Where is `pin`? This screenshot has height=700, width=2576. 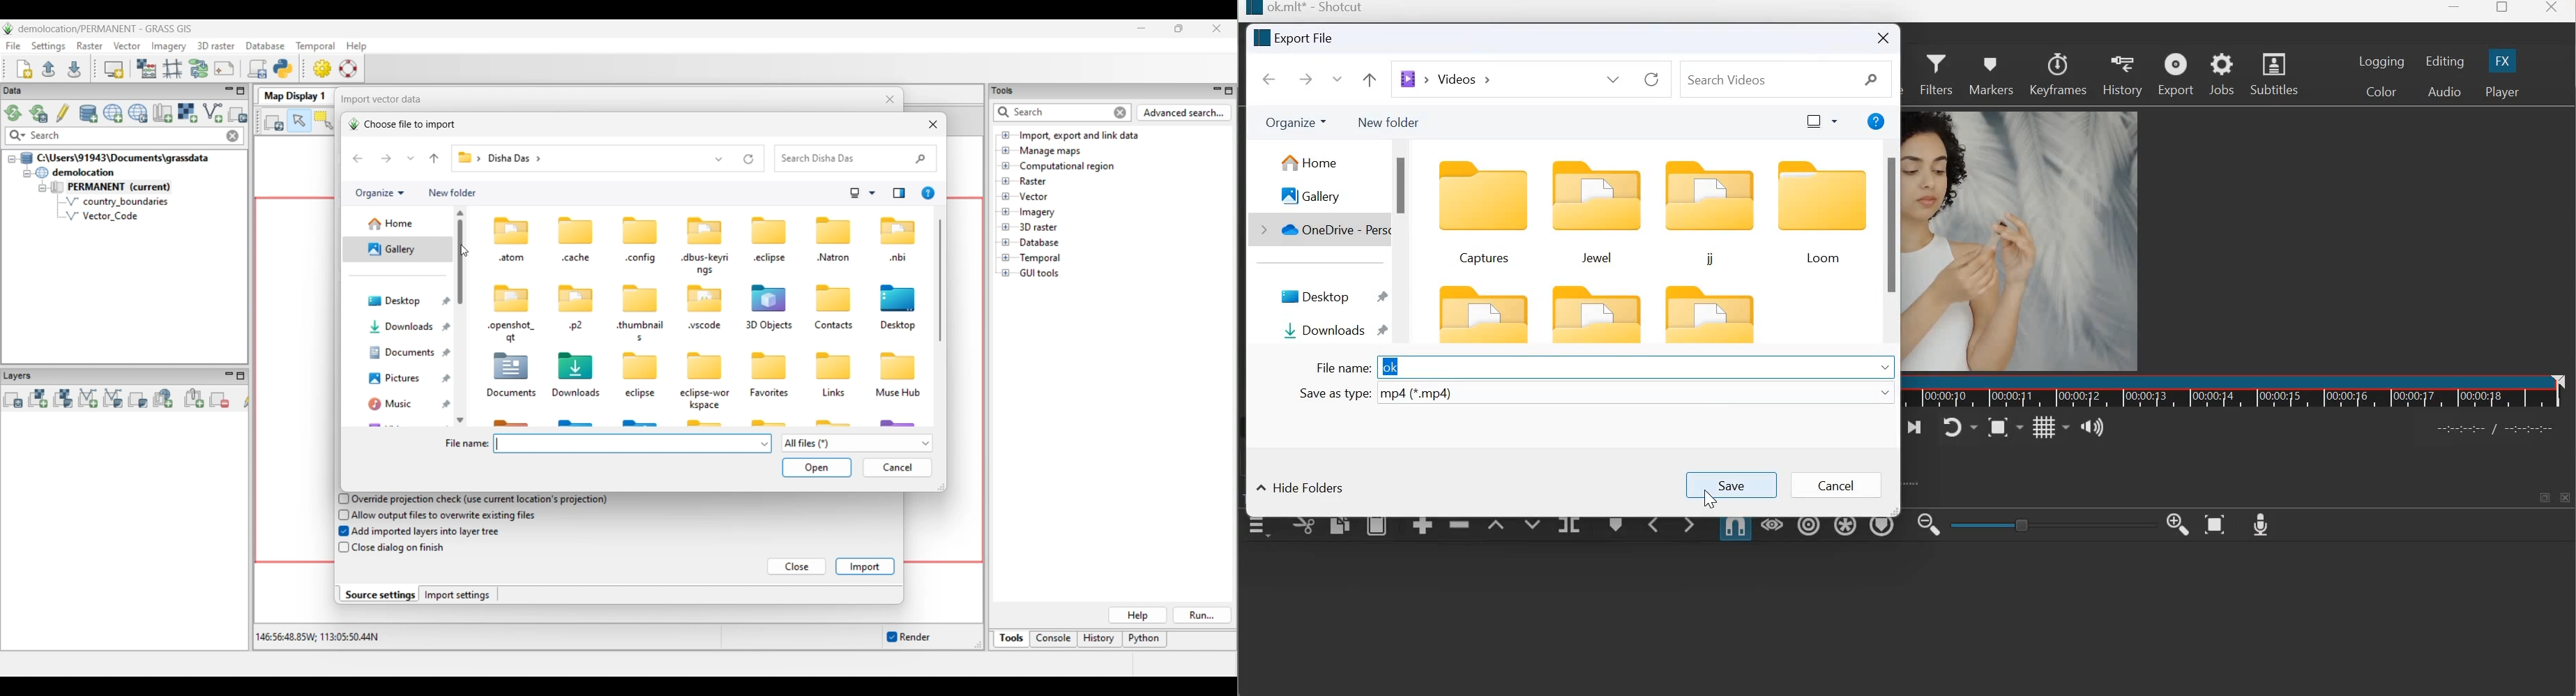
pin is located at coordinates (1382, 298).